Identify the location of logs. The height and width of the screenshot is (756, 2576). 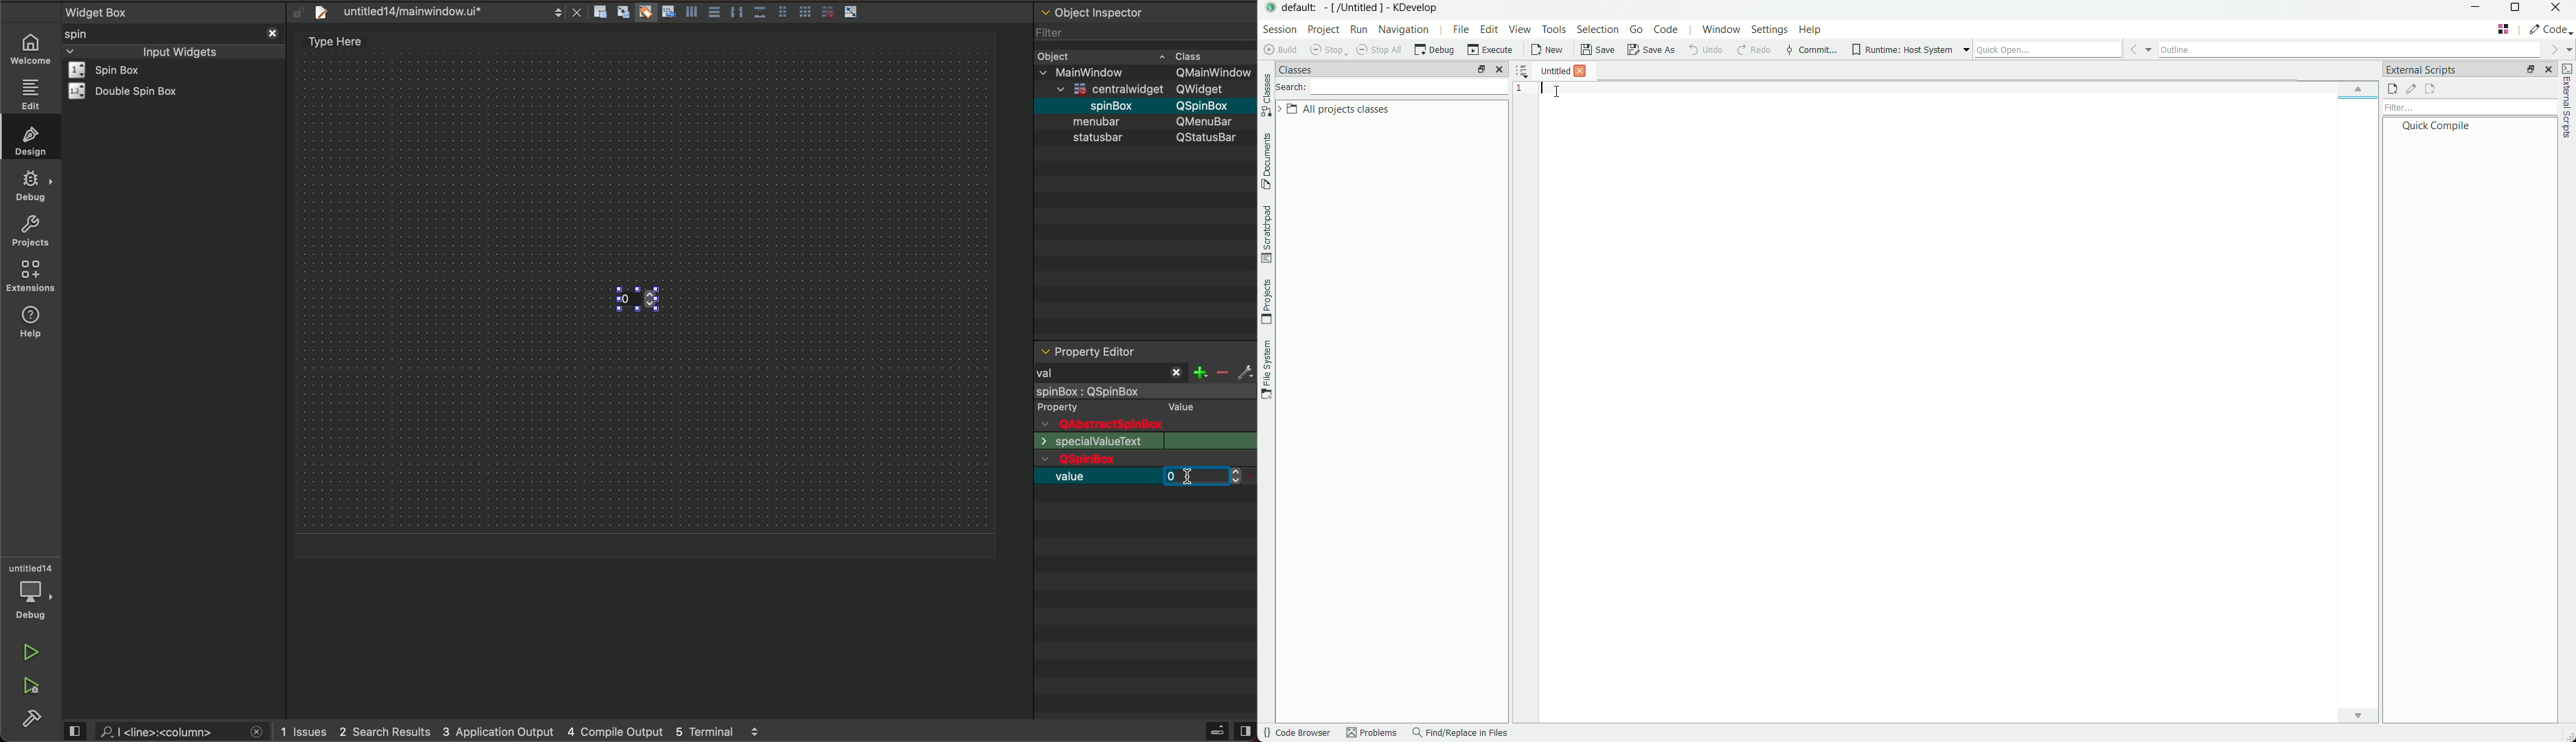
(530, 732).